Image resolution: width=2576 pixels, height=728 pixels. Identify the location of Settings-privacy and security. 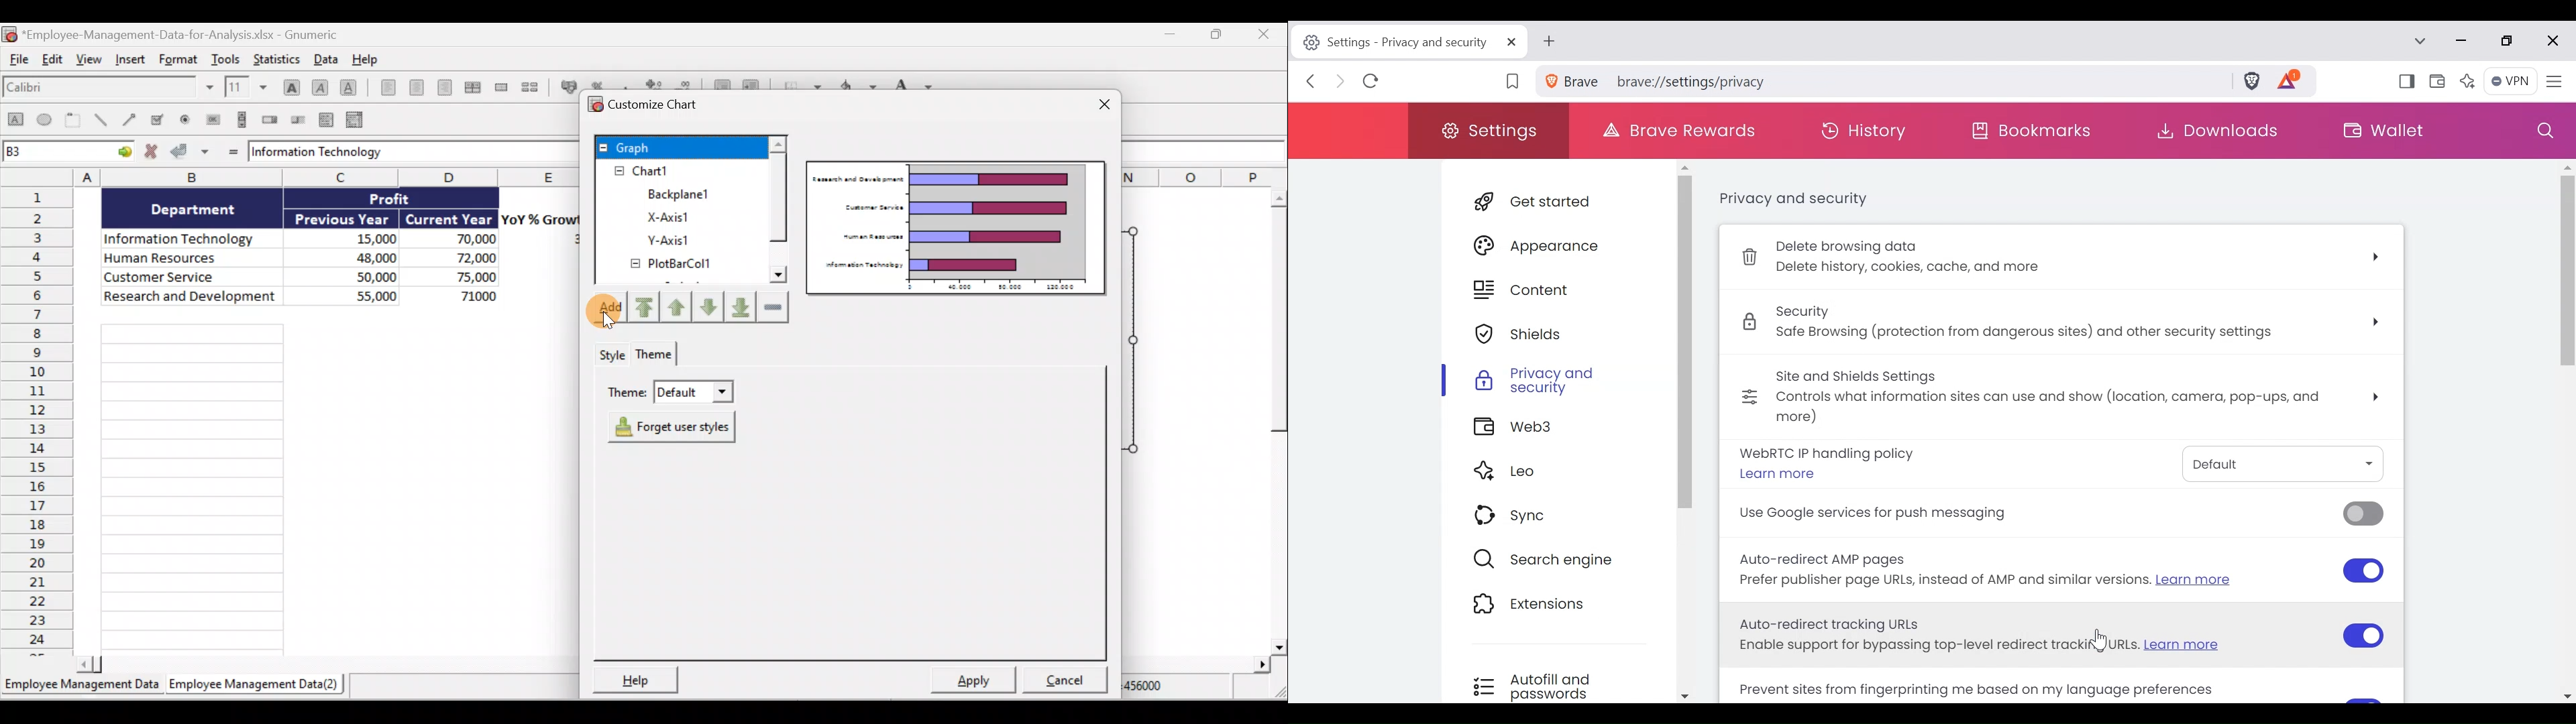
(1408, 42).